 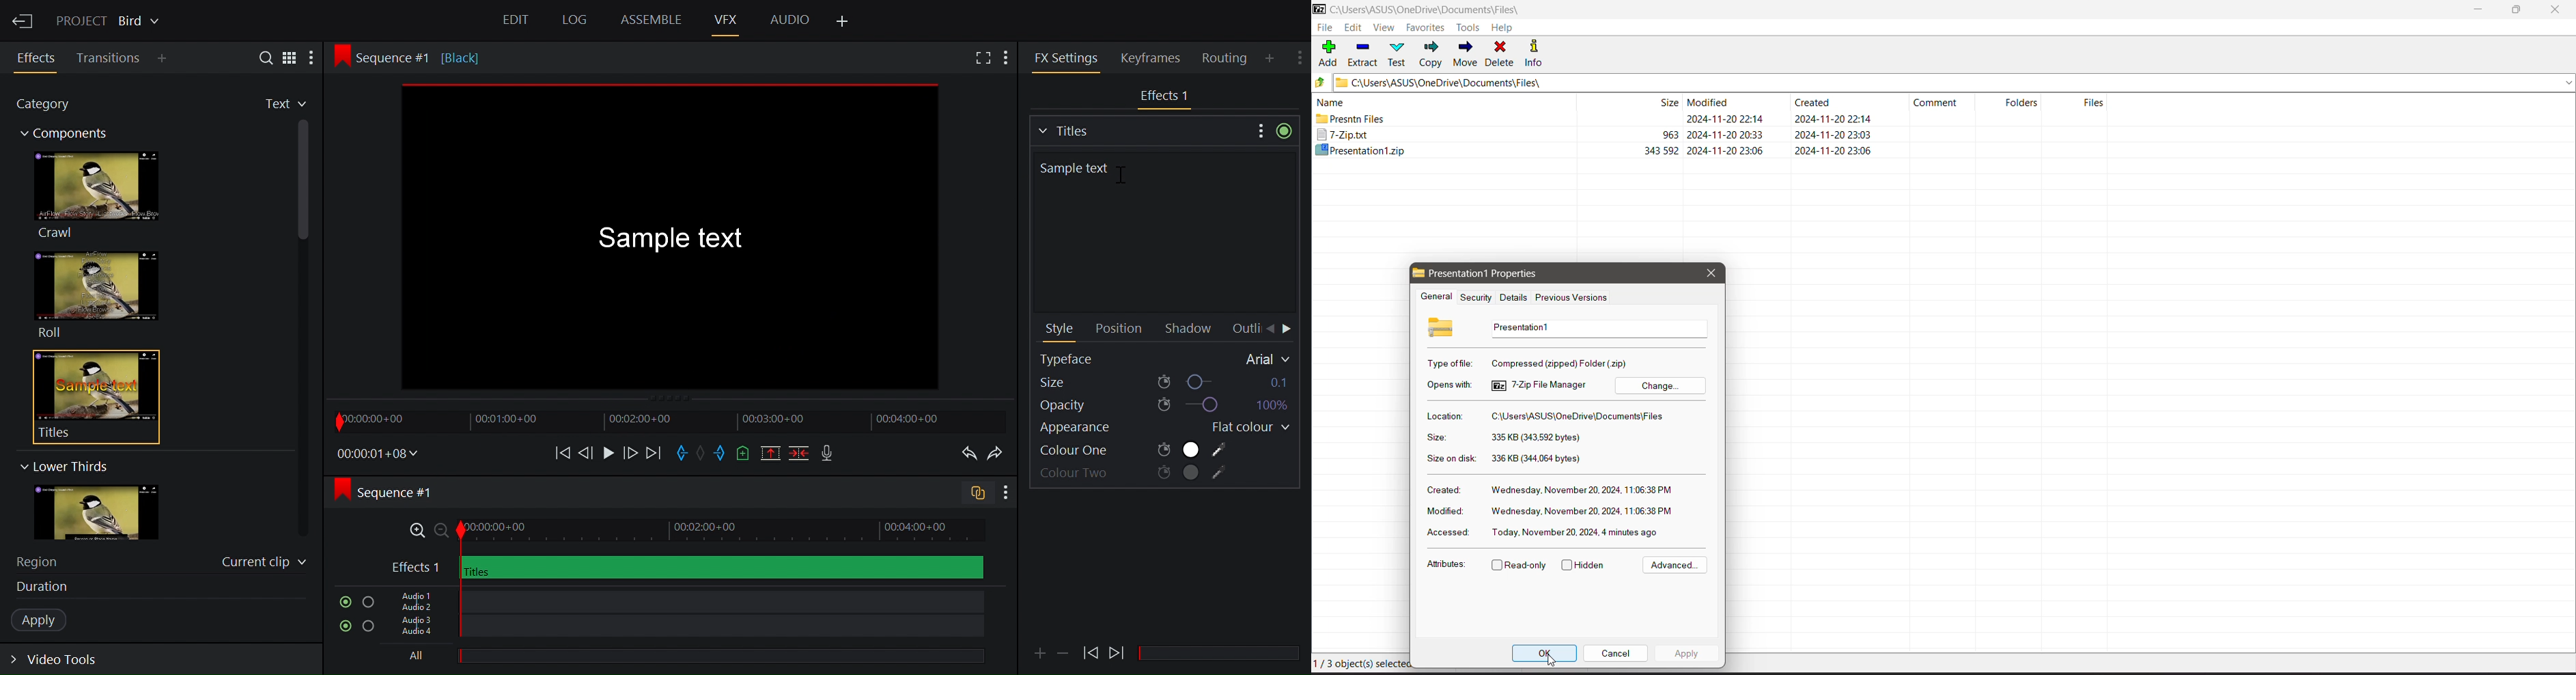 I want to click on Move forward, so click(x=653, y=454).